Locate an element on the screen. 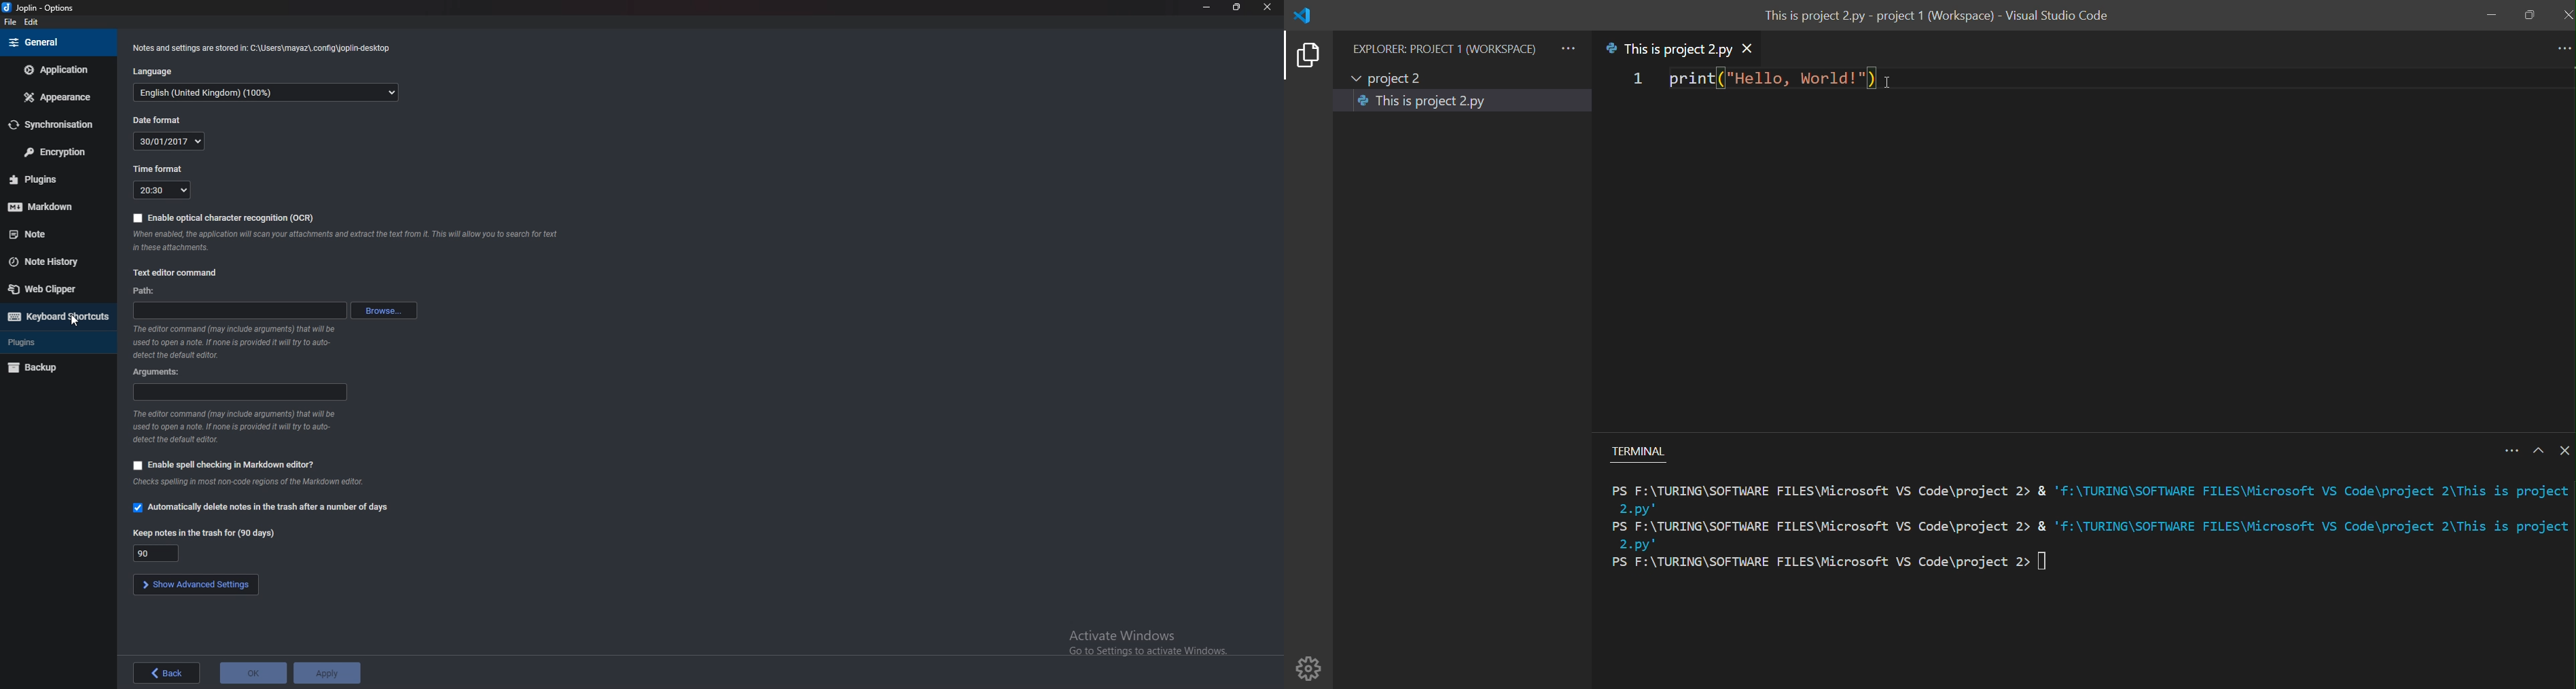 The height and width of the screenshot is (700, 2576). Info is located at coordinates (344, 241).